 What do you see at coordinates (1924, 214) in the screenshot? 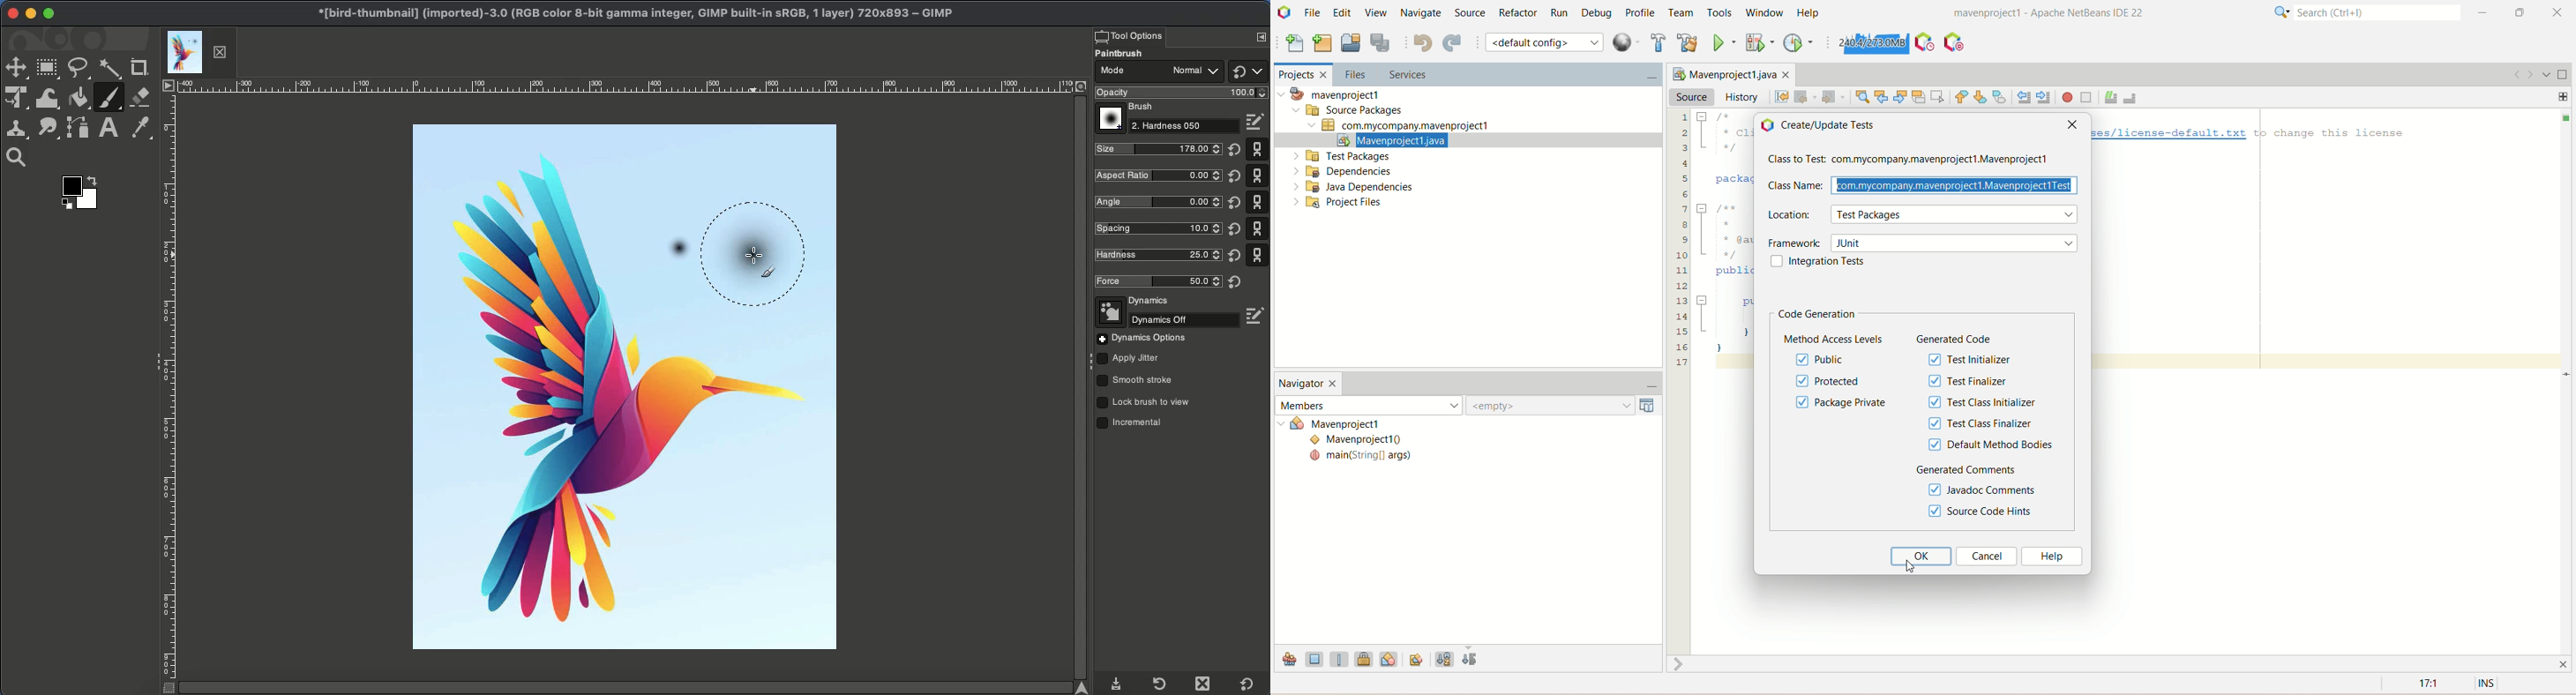
I see `location` at bounding box center [1924, 214].